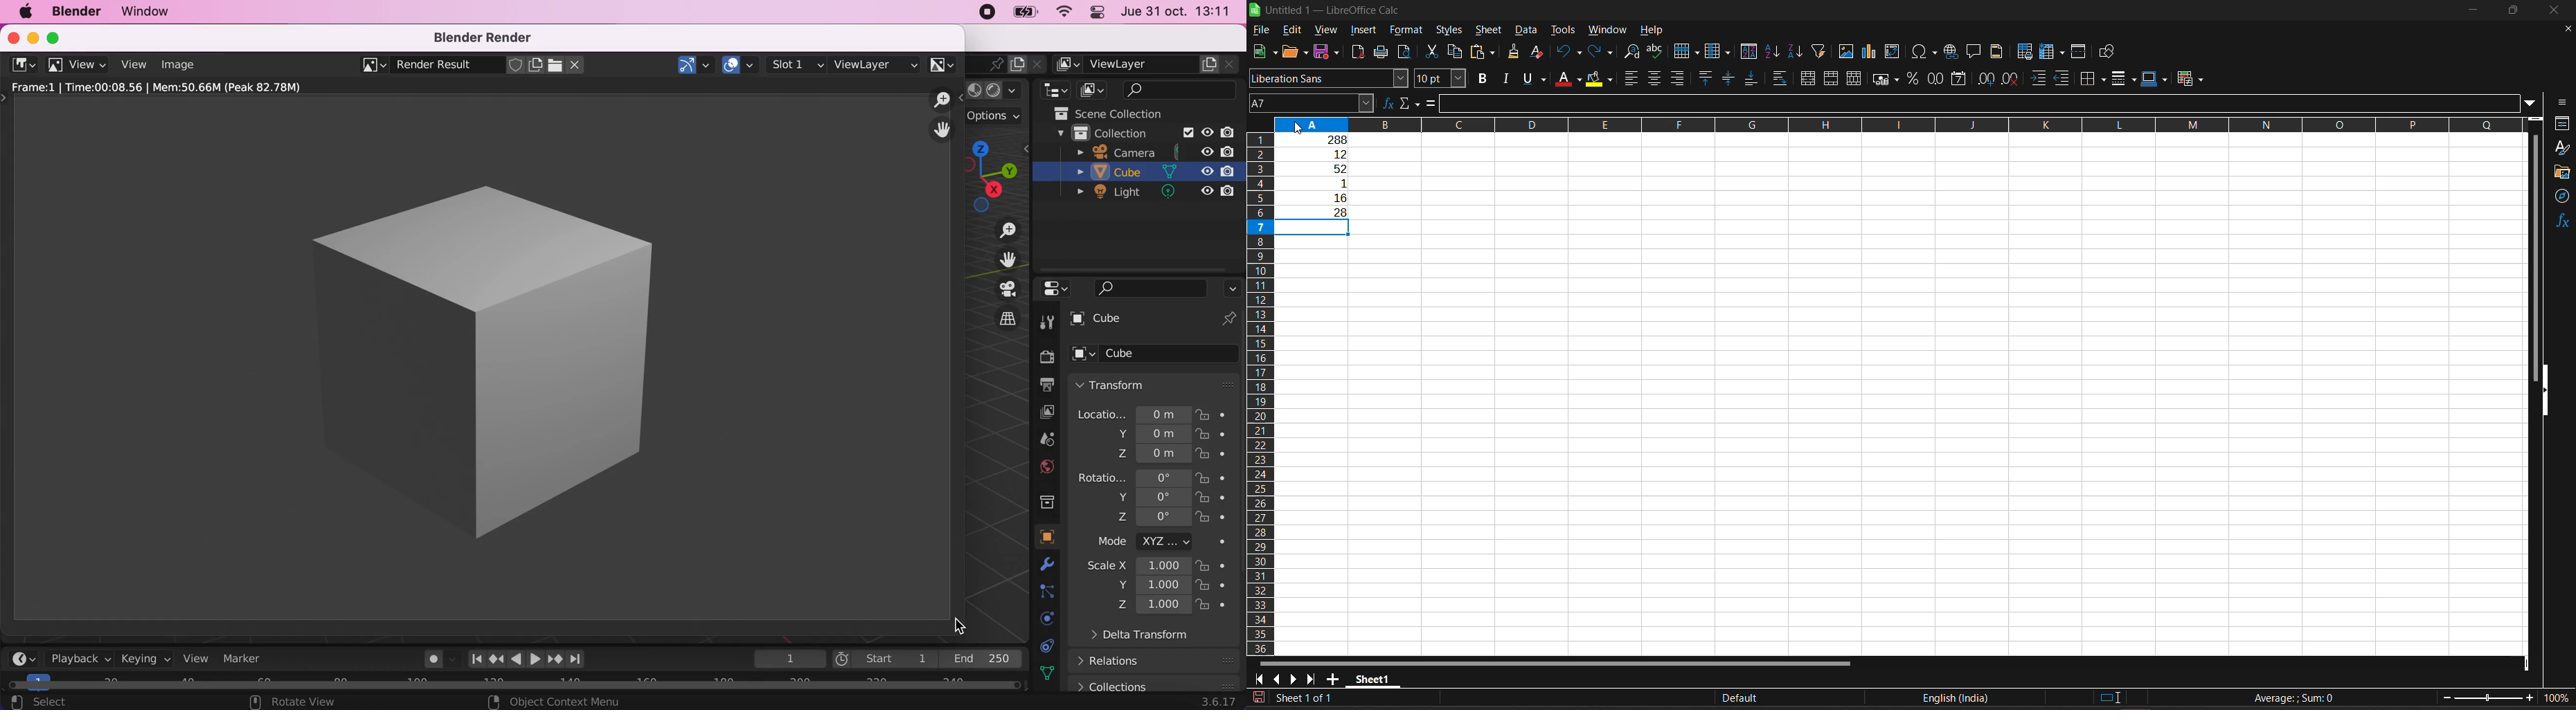  What do you see at coordinates (1261, 30) in the screenshot?
I see `file` at bounding box center [1261, 30].